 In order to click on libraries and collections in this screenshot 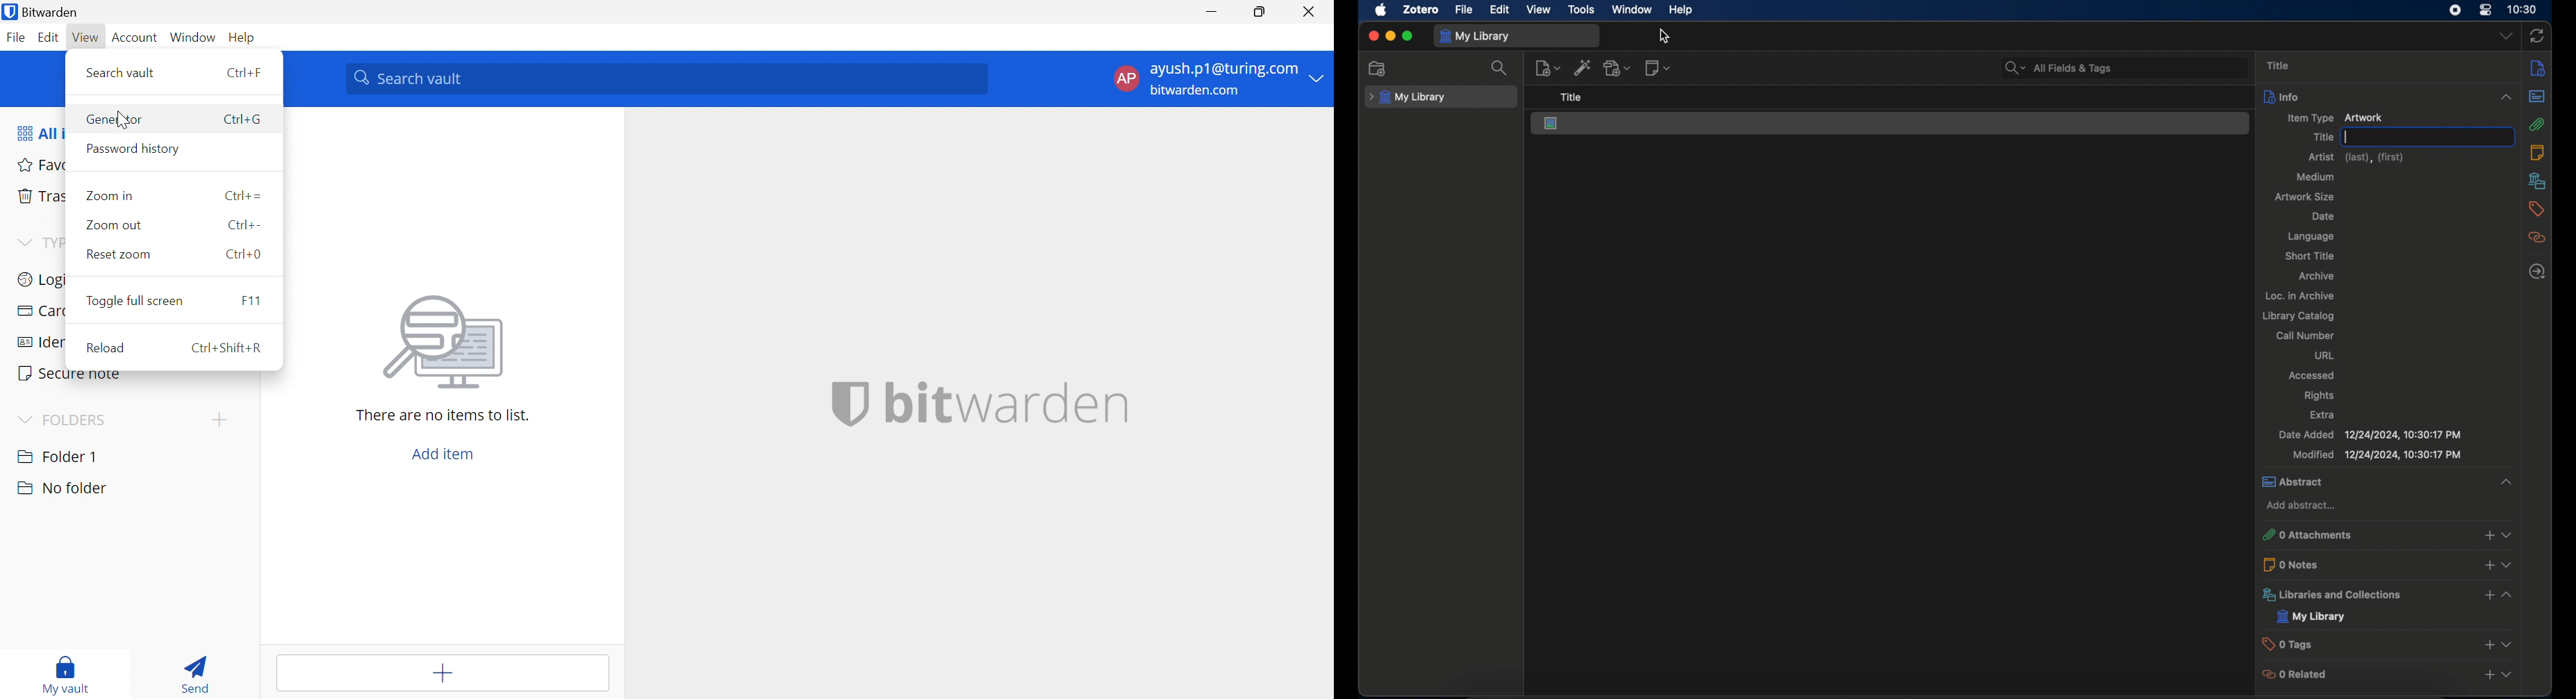, I will do `click(2337, 594)`.